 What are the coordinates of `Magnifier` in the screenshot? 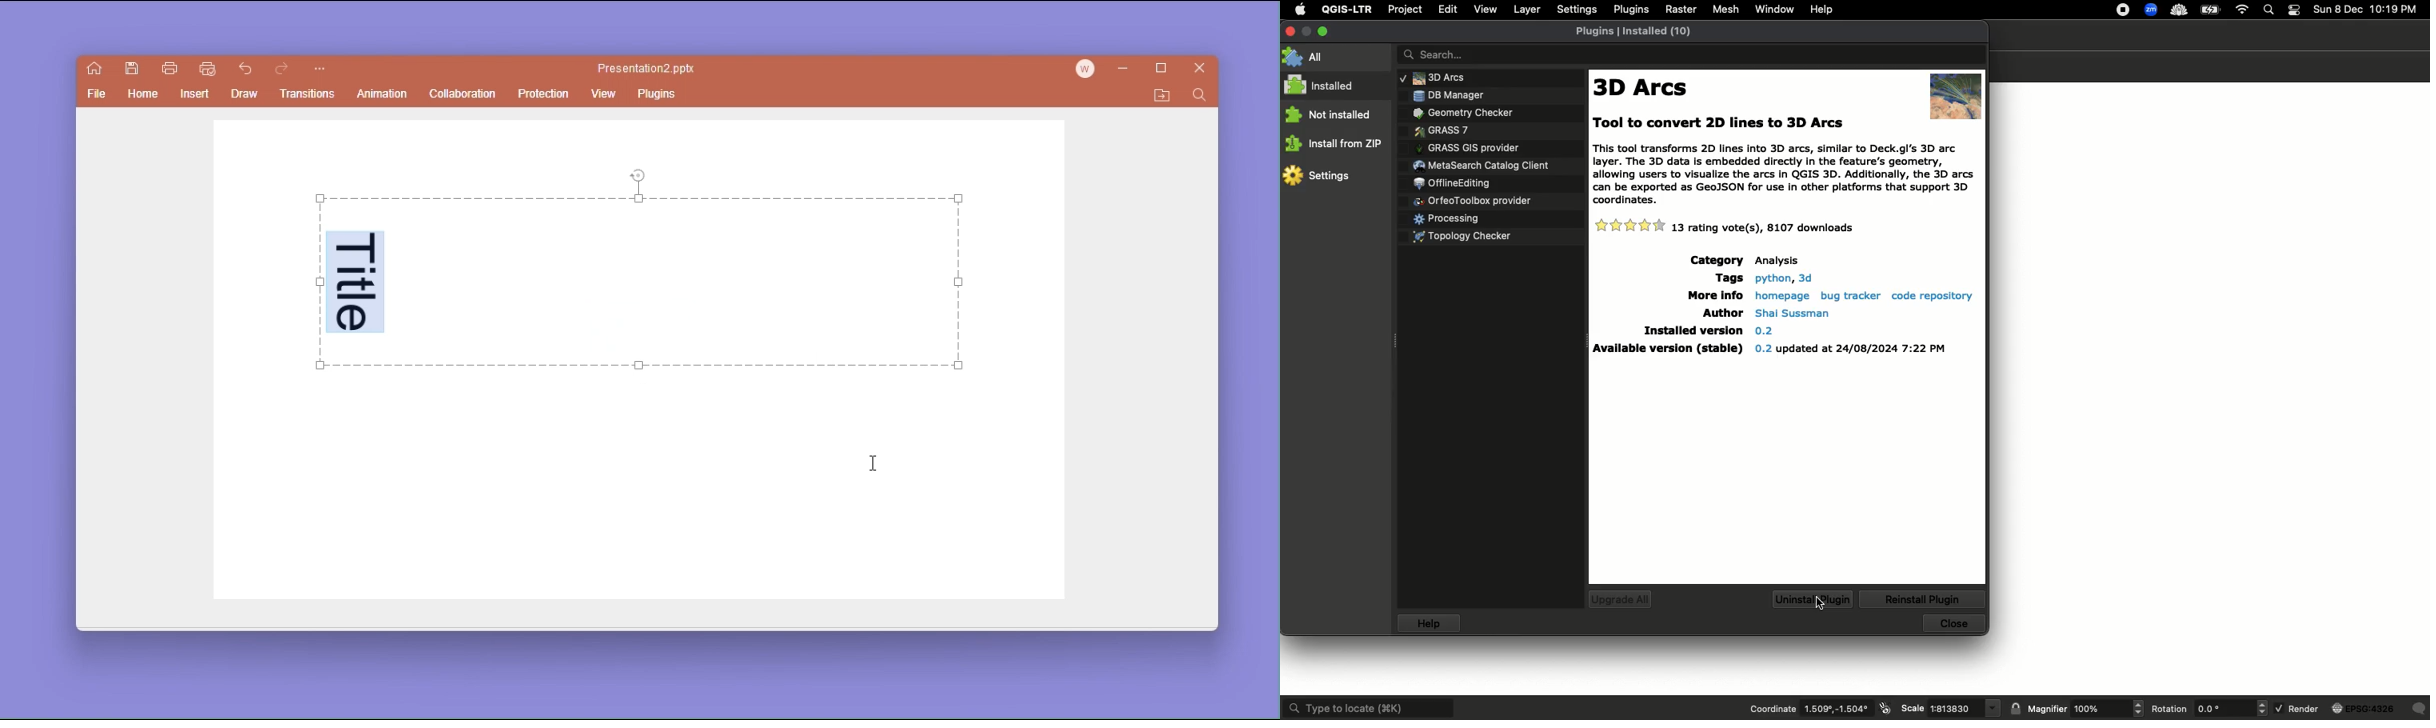 It's located at (2077, 709).